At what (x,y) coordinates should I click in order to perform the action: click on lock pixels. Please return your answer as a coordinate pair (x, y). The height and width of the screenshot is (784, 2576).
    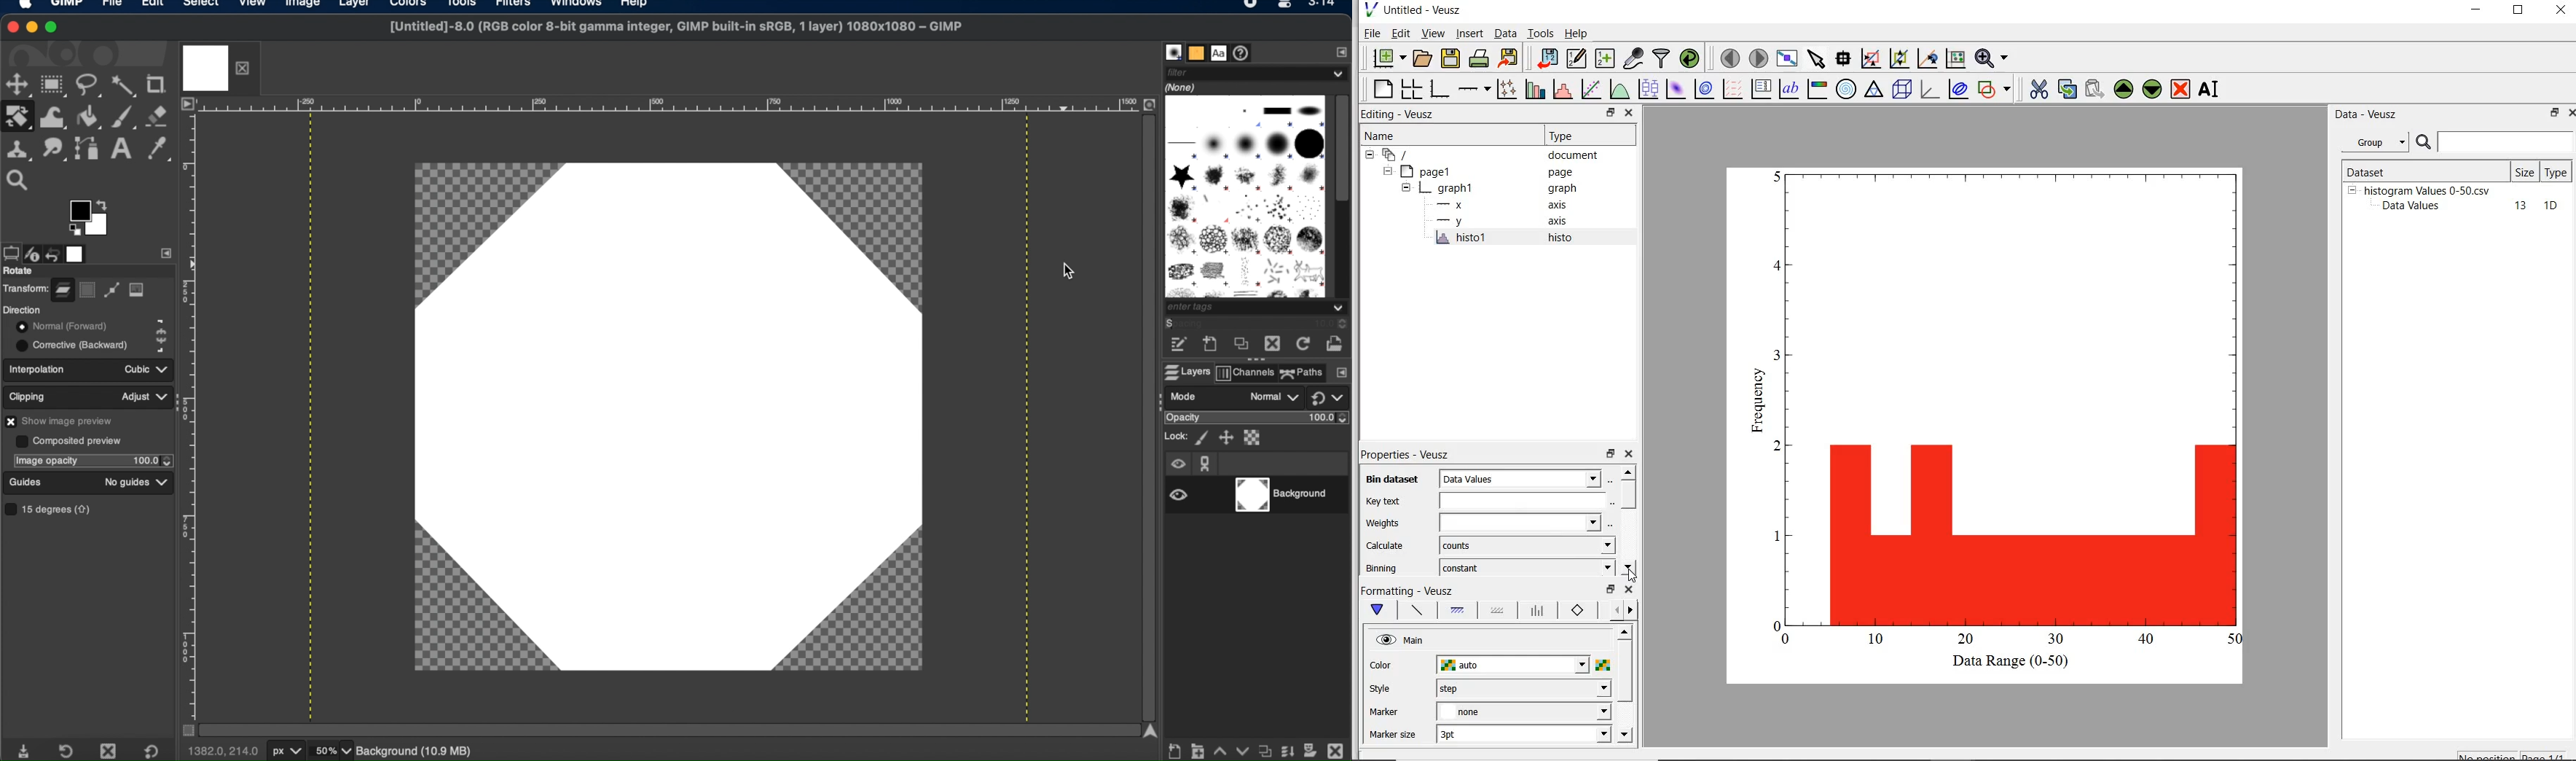
    Looking at the image, I should click on (1201, 438).